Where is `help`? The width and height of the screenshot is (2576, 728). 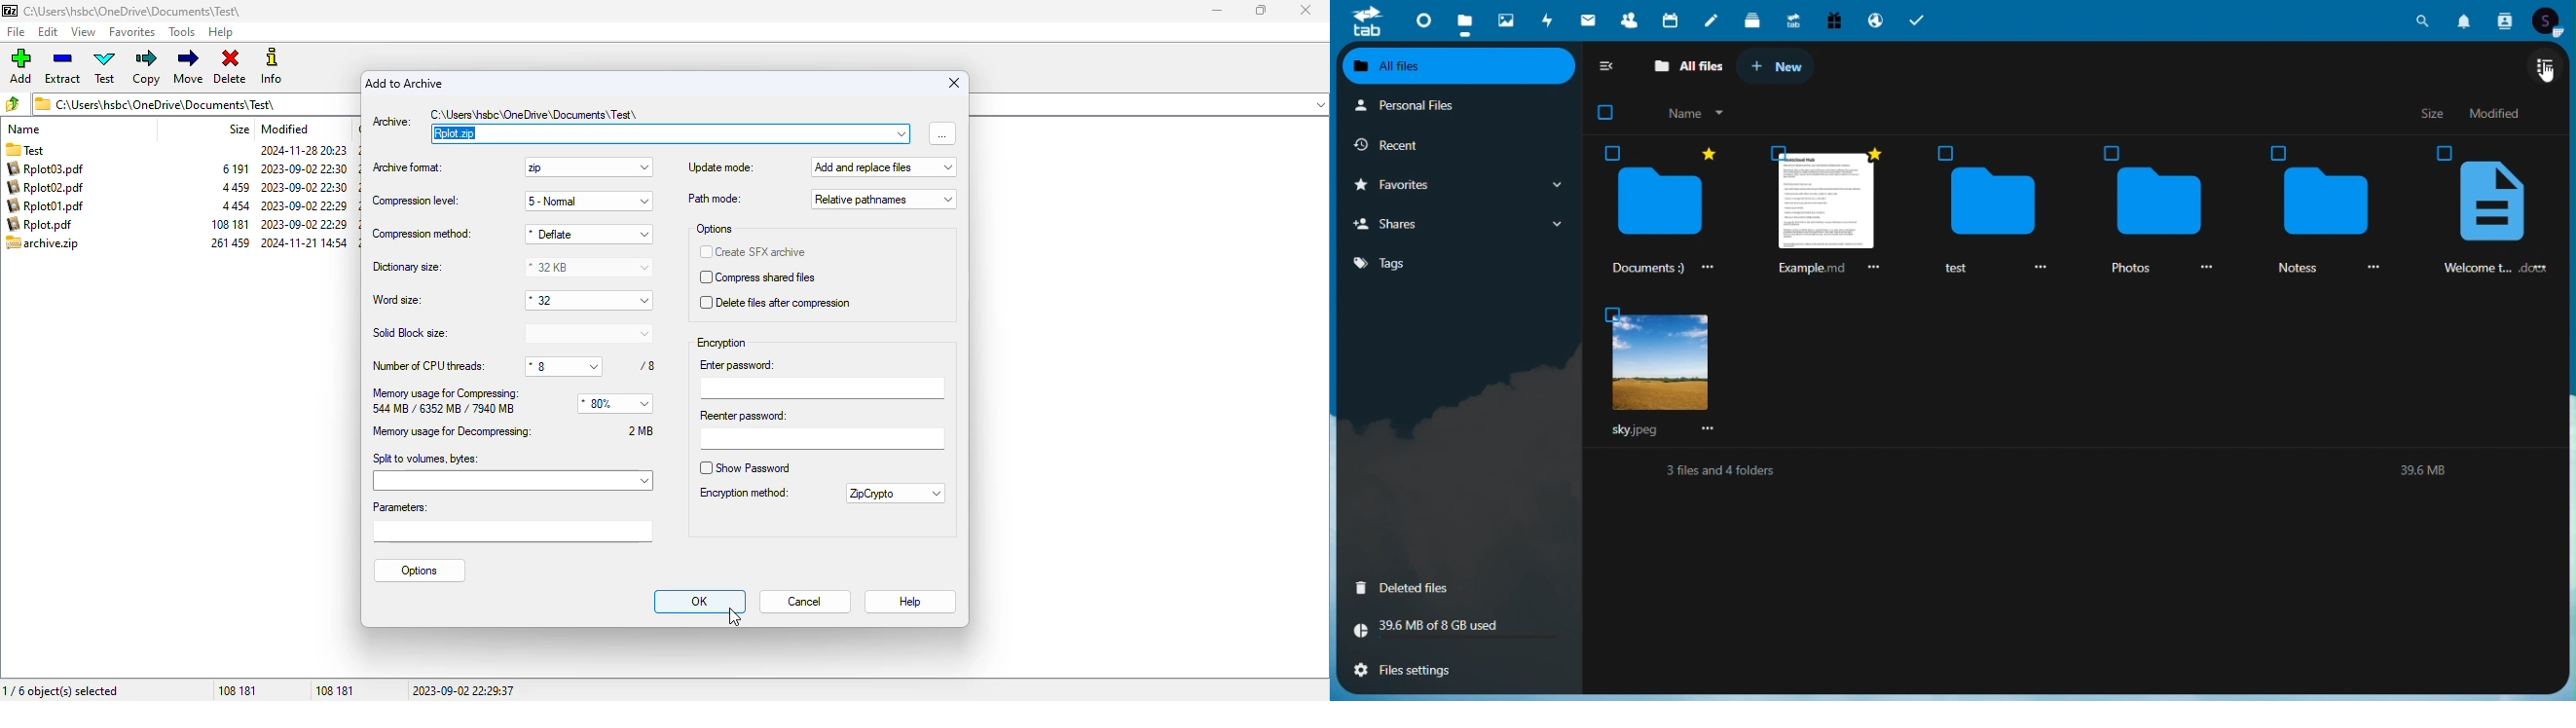 help is located at coordinates (908, 603).